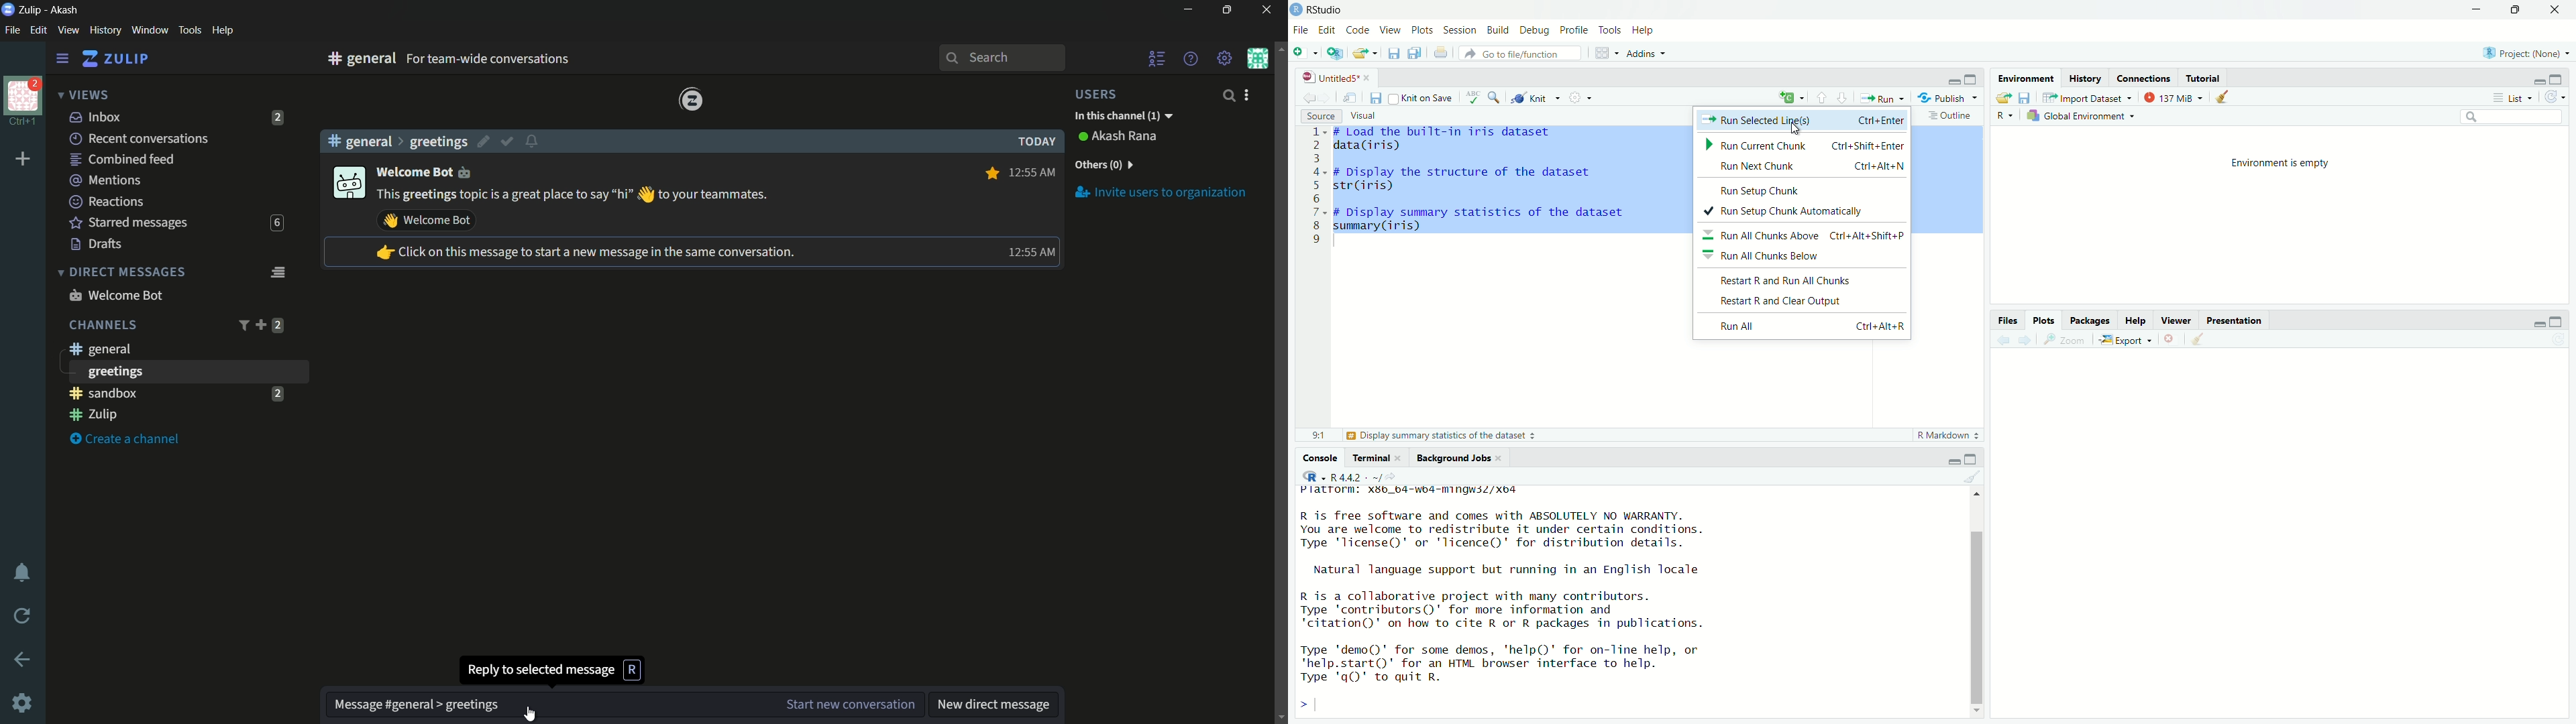 The width and height of the screenshot is (2576, 728). I want to click on mentions, so click(107, 181).